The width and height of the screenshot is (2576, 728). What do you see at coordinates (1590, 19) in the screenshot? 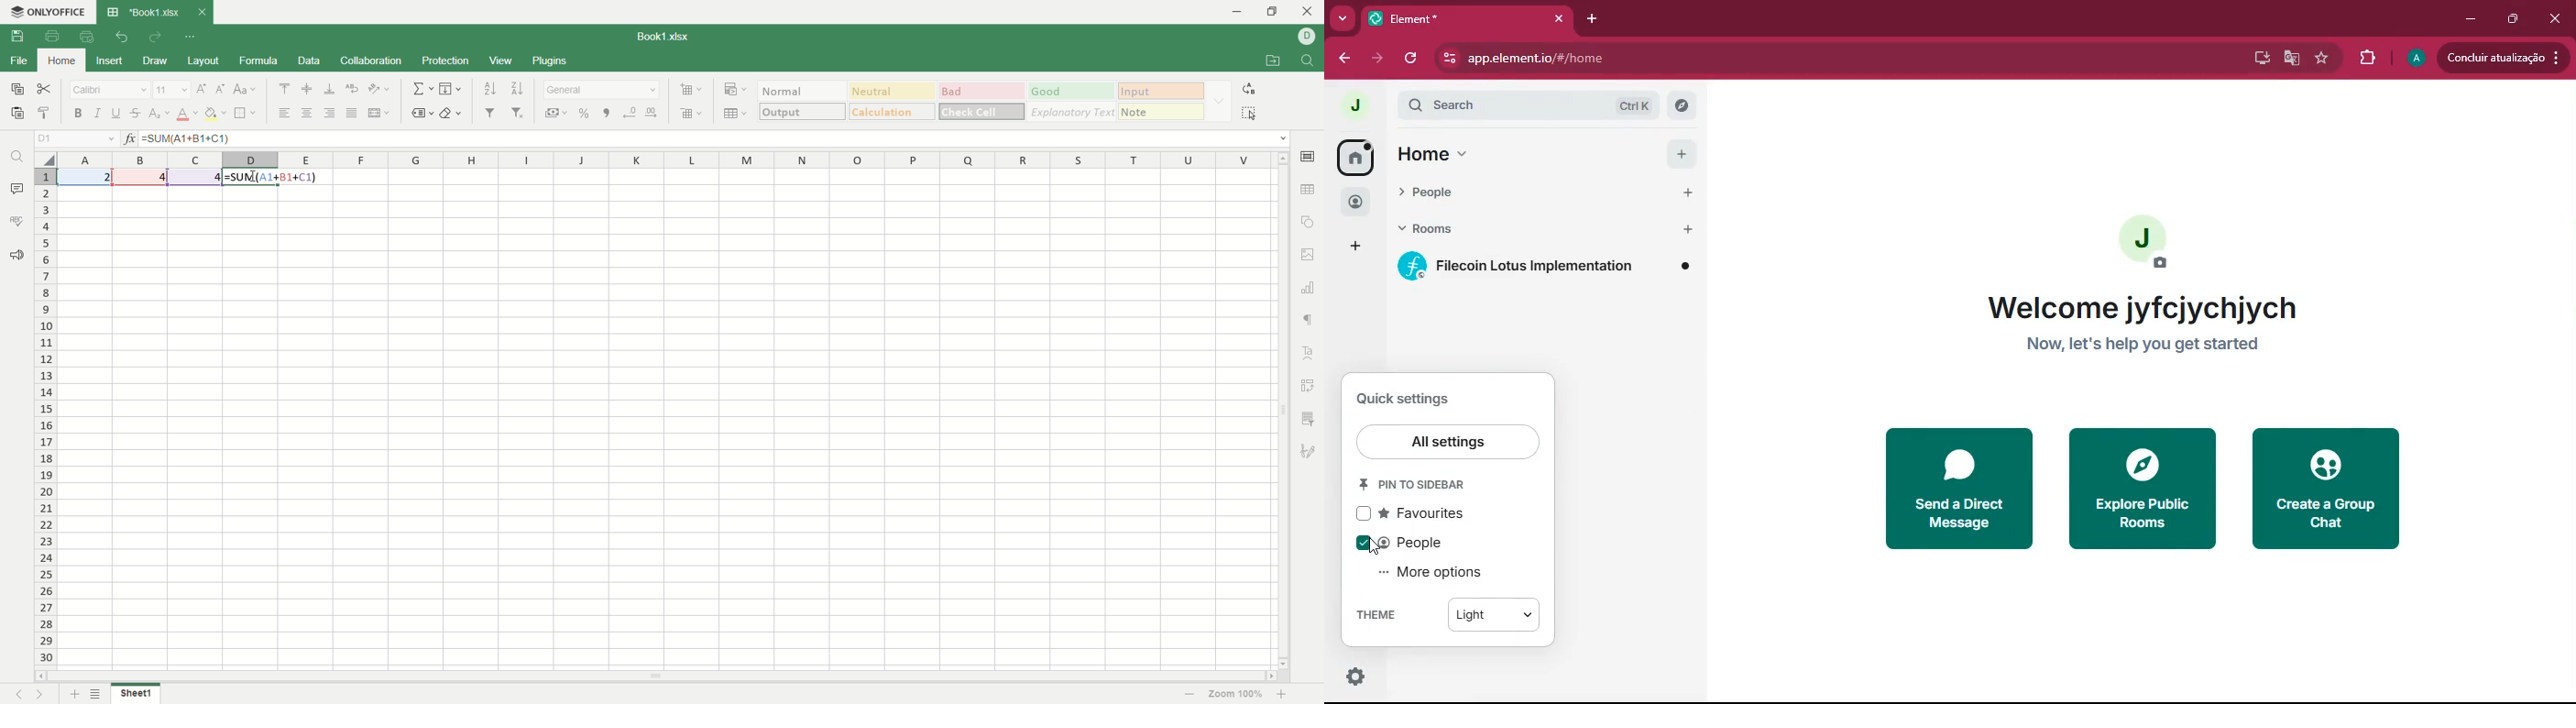
I see `add tab` at bounding box center [1590, 19].